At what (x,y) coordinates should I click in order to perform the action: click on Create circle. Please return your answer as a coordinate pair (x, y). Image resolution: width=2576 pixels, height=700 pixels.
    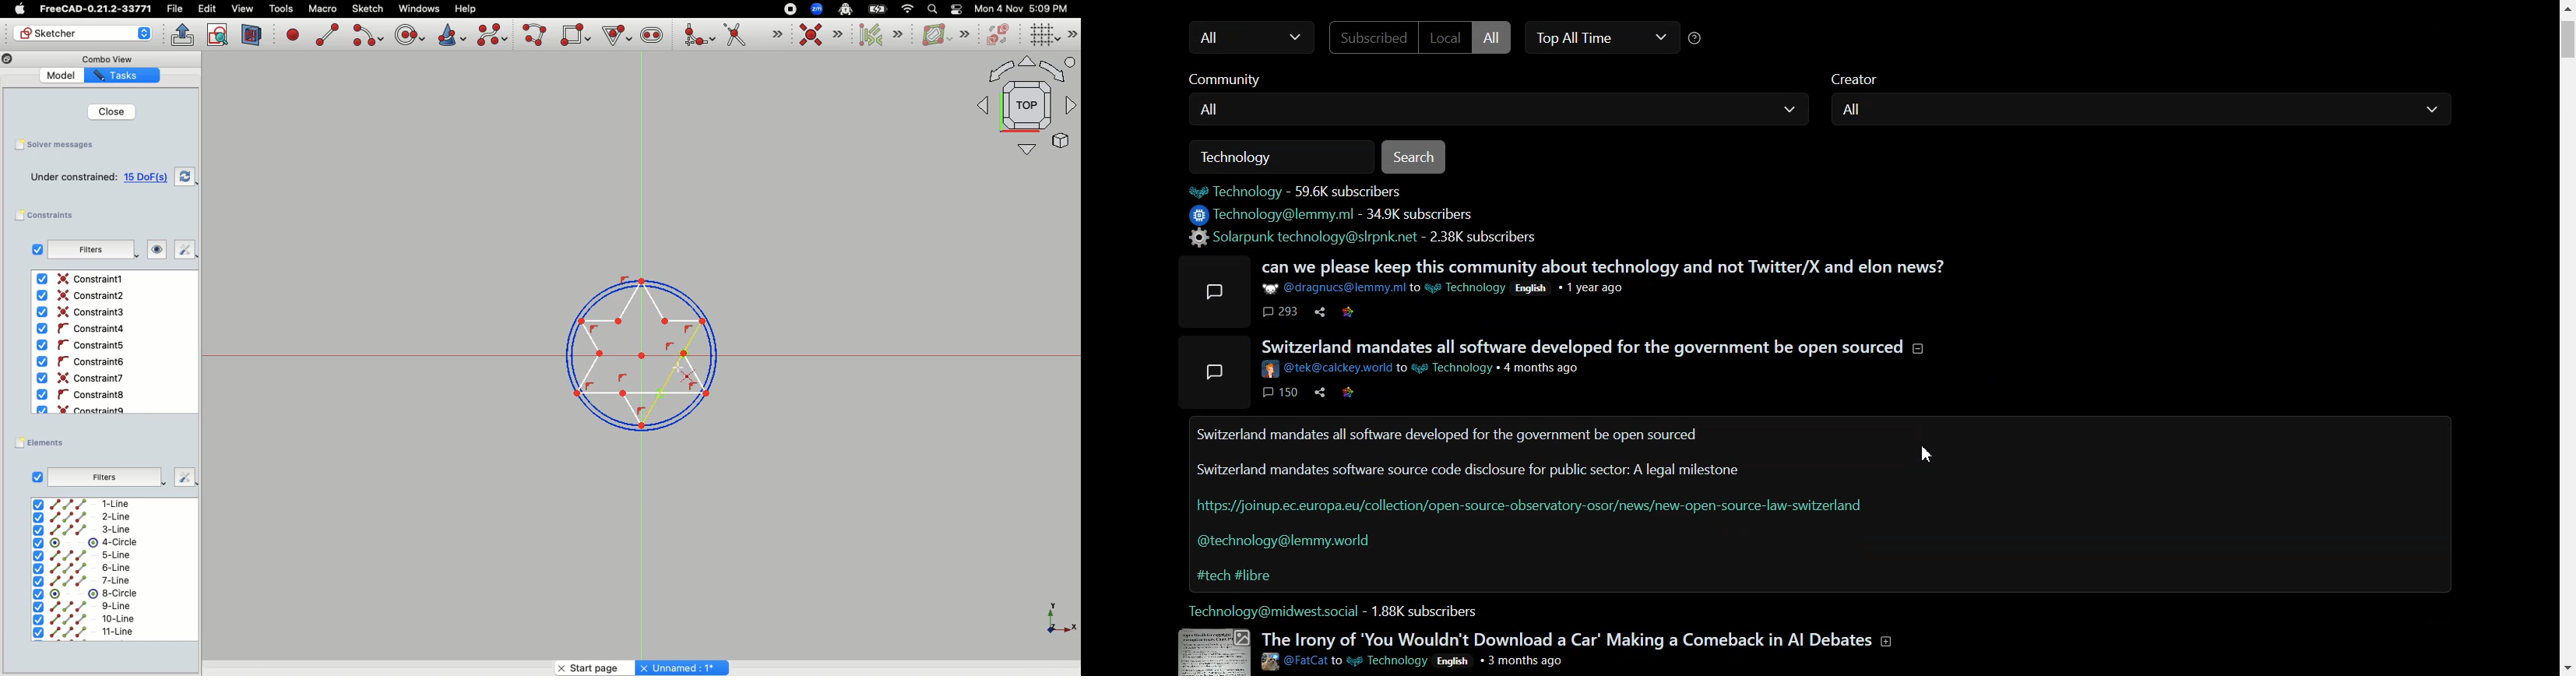
    Looking at the image, I should click on (410, 33).